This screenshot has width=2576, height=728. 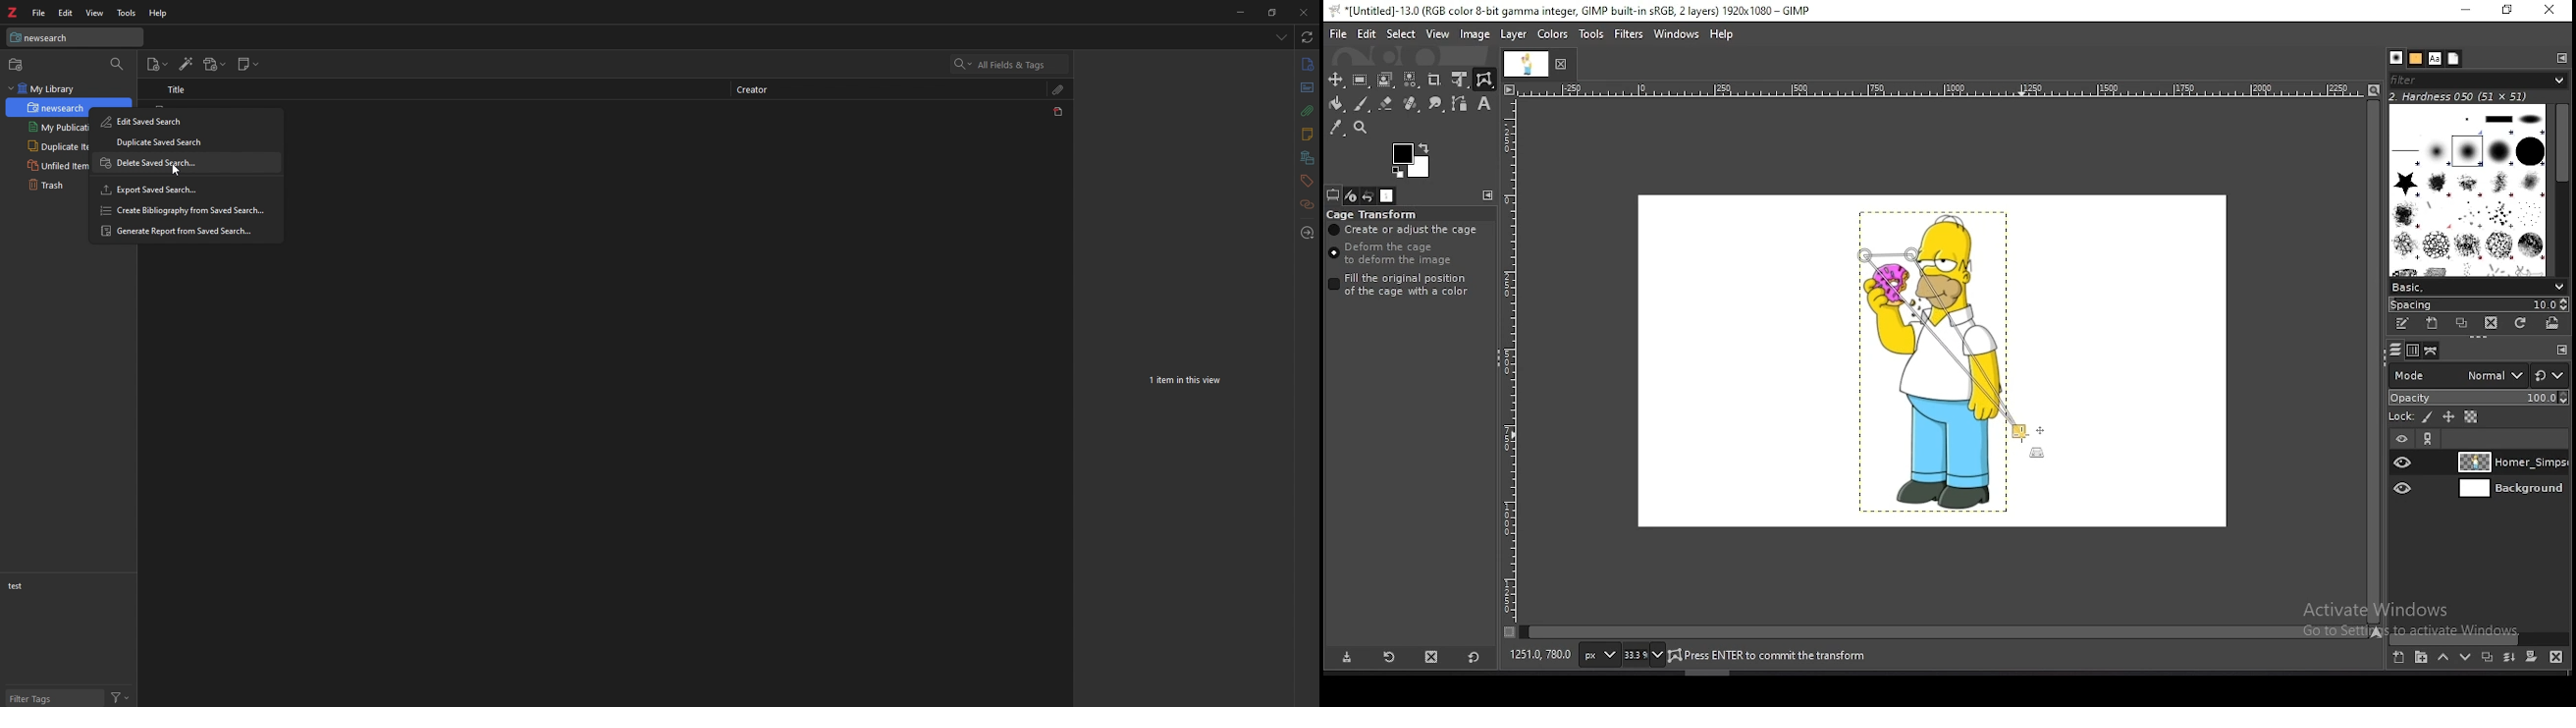 I want to click on newsearch, so click(x=54, y=108).